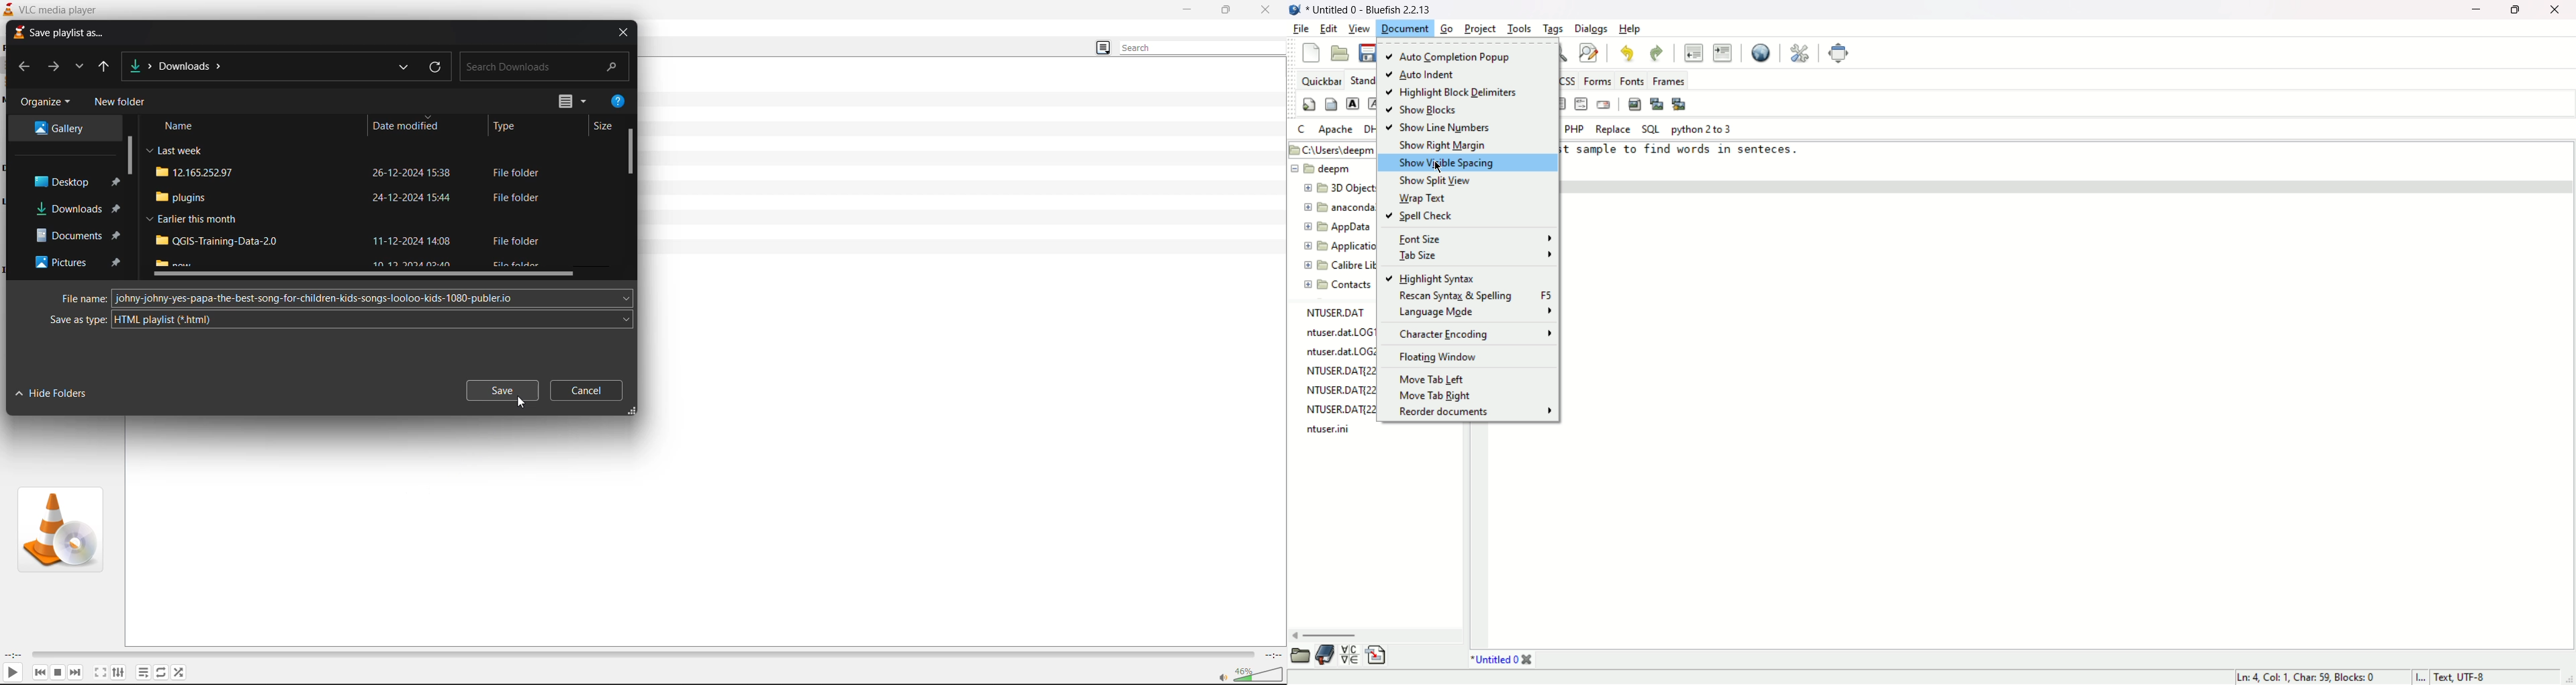 The image size is (2576, 700). Describe the element at coordinates (1458, 278) in the screenshot. I see `highlight syntax` at that location.